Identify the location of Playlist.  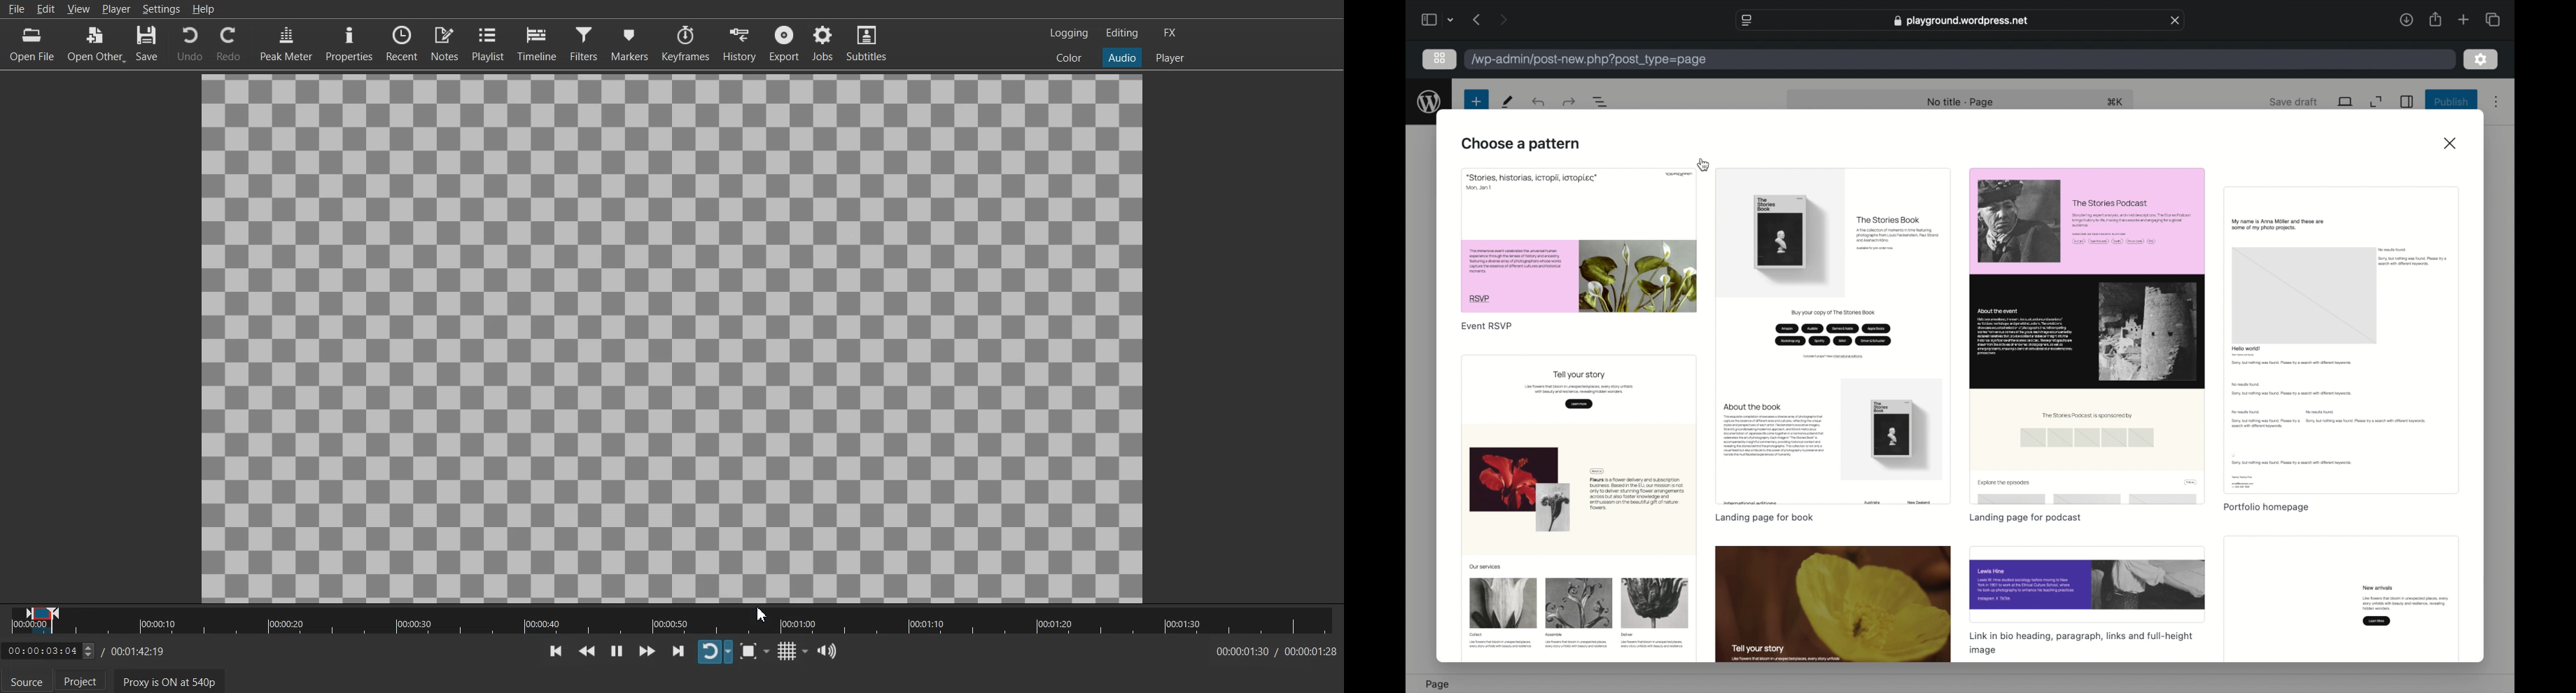
(488, 43).